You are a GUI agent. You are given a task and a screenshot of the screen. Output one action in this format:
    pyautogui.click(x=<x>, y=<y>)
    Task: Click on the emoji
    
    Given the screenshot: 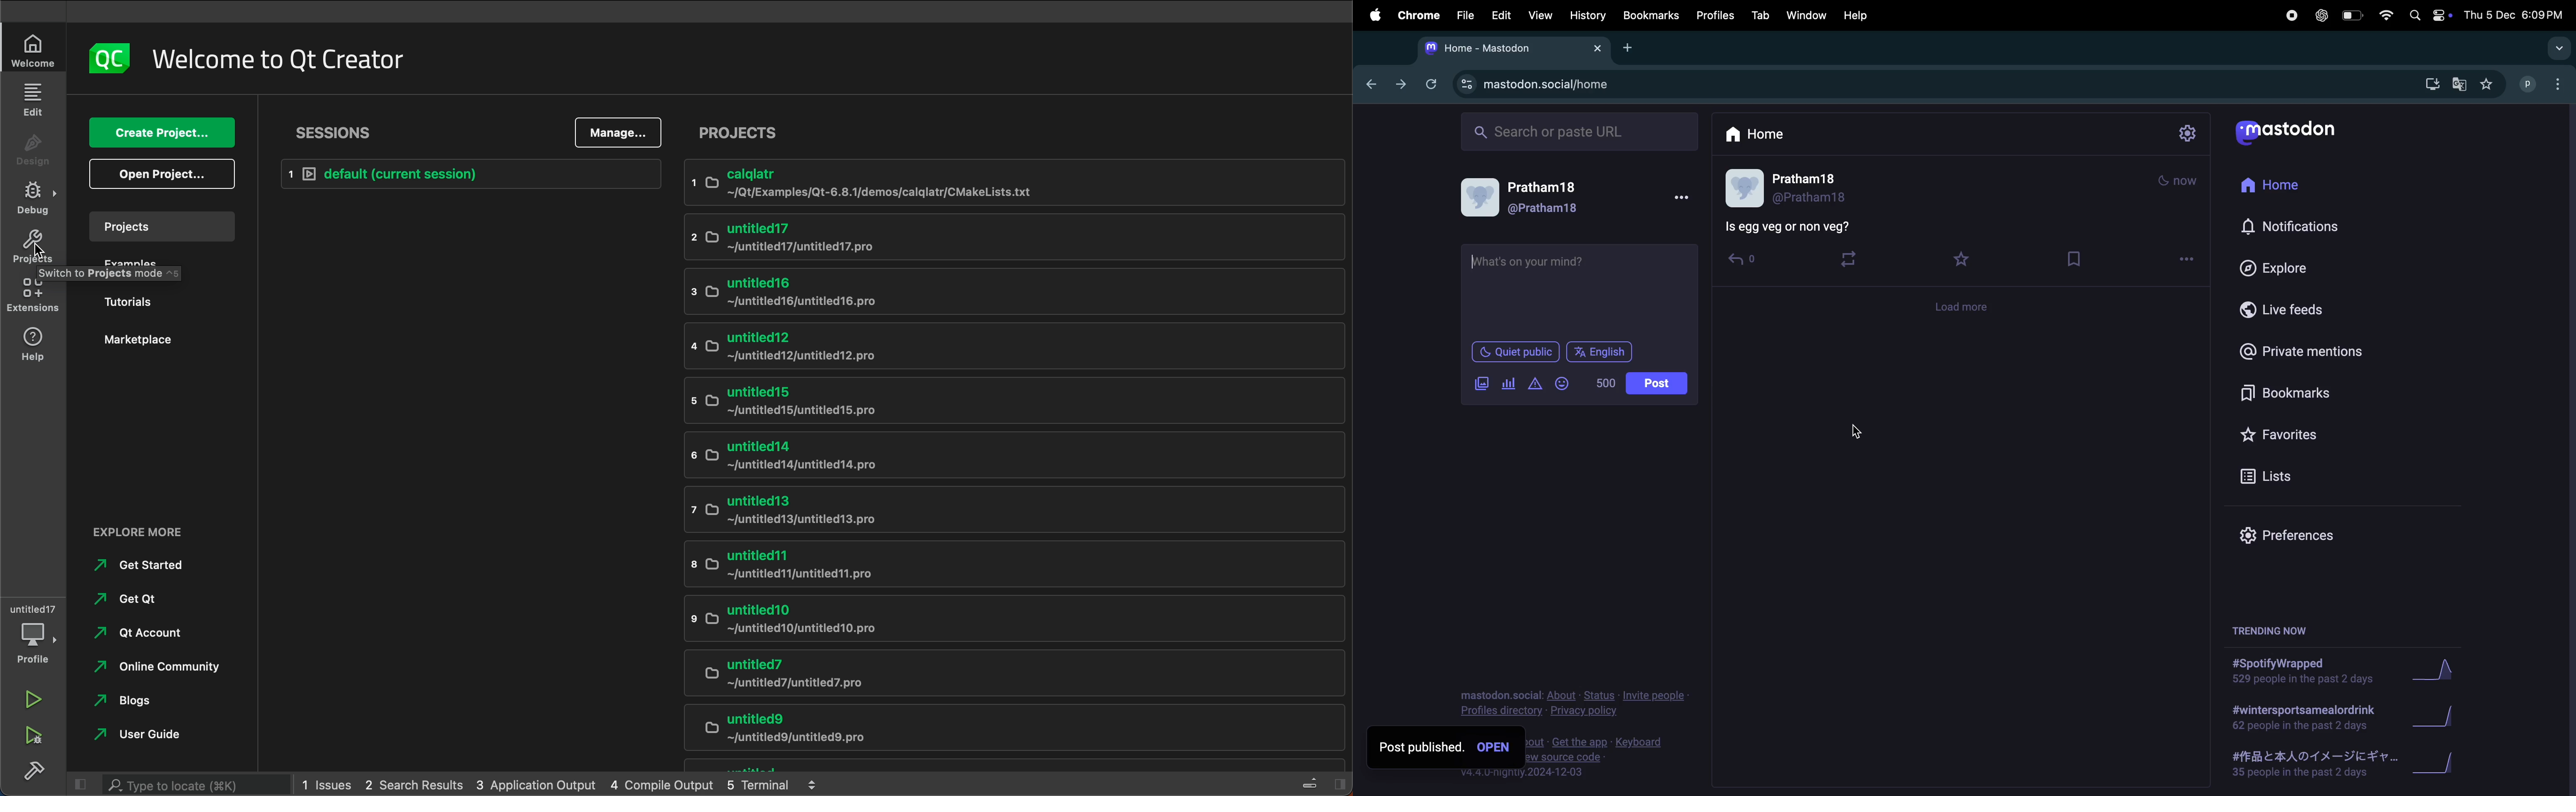 What is the action you would take?
    pyautogui.click(x=1563, y=383)
    